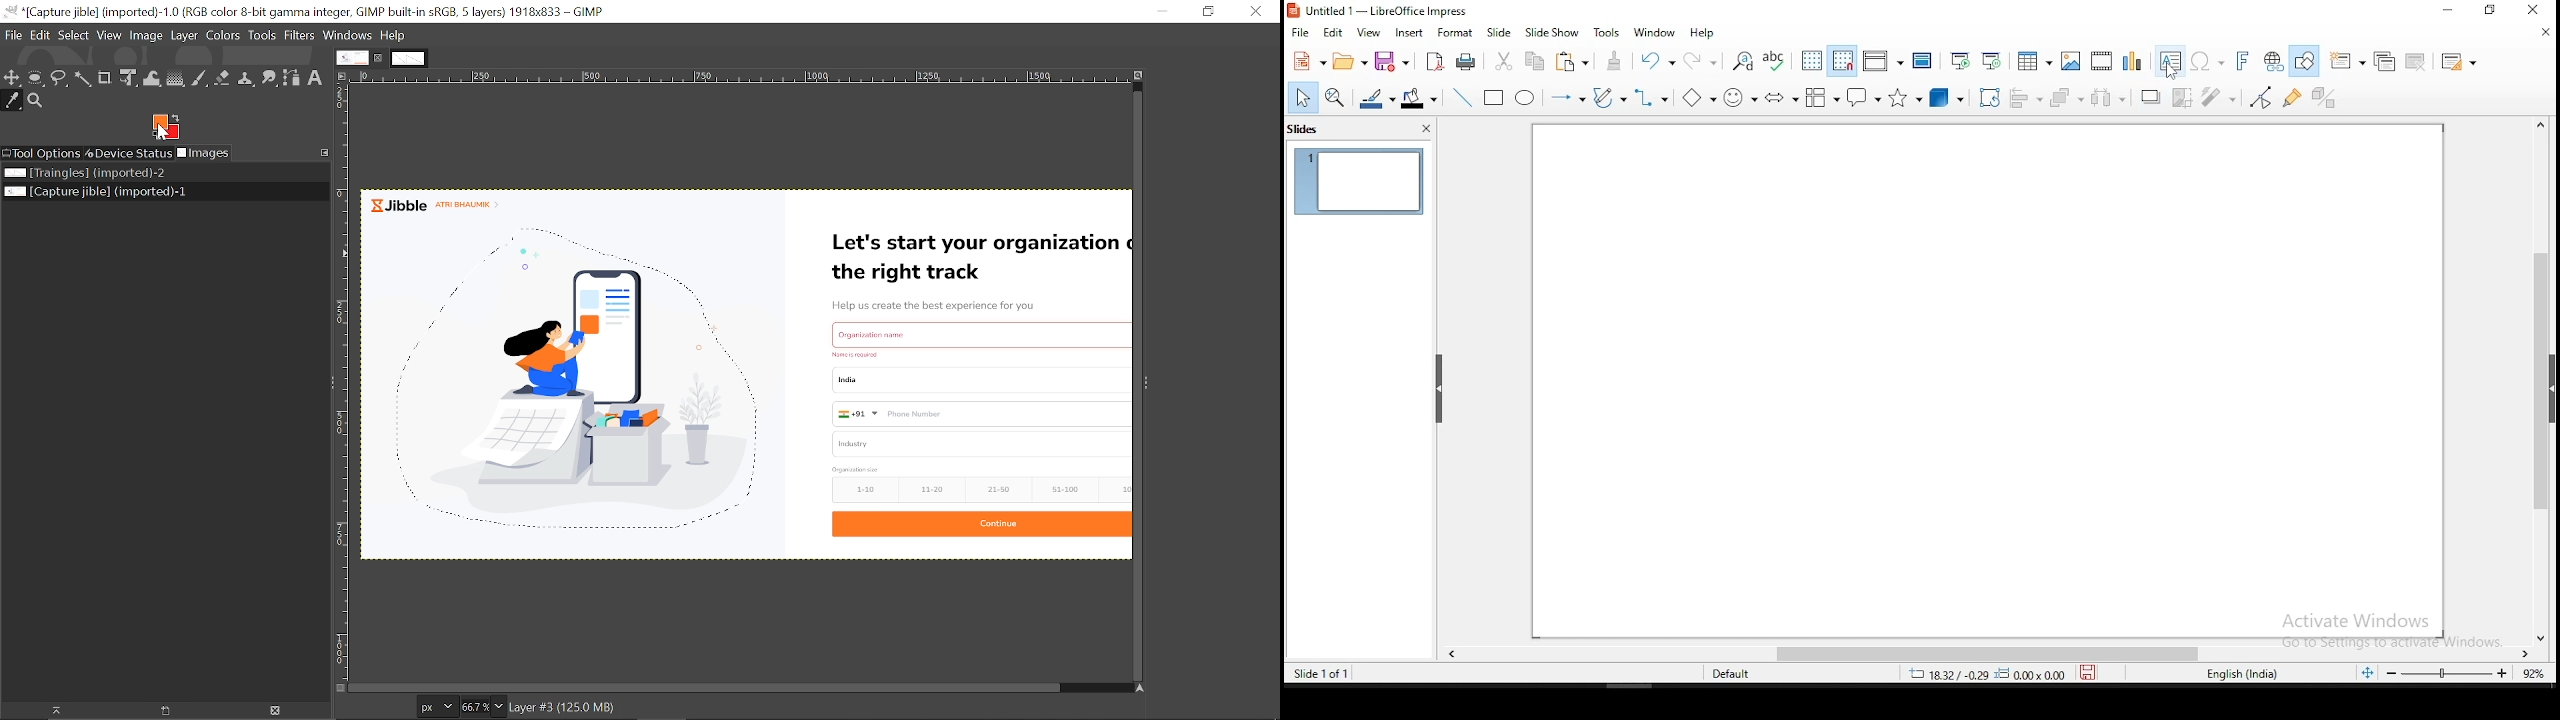 Image resolution: width=2576 pixels, height=728 pixels. I want to click on find and replace, so click(1742, 61).